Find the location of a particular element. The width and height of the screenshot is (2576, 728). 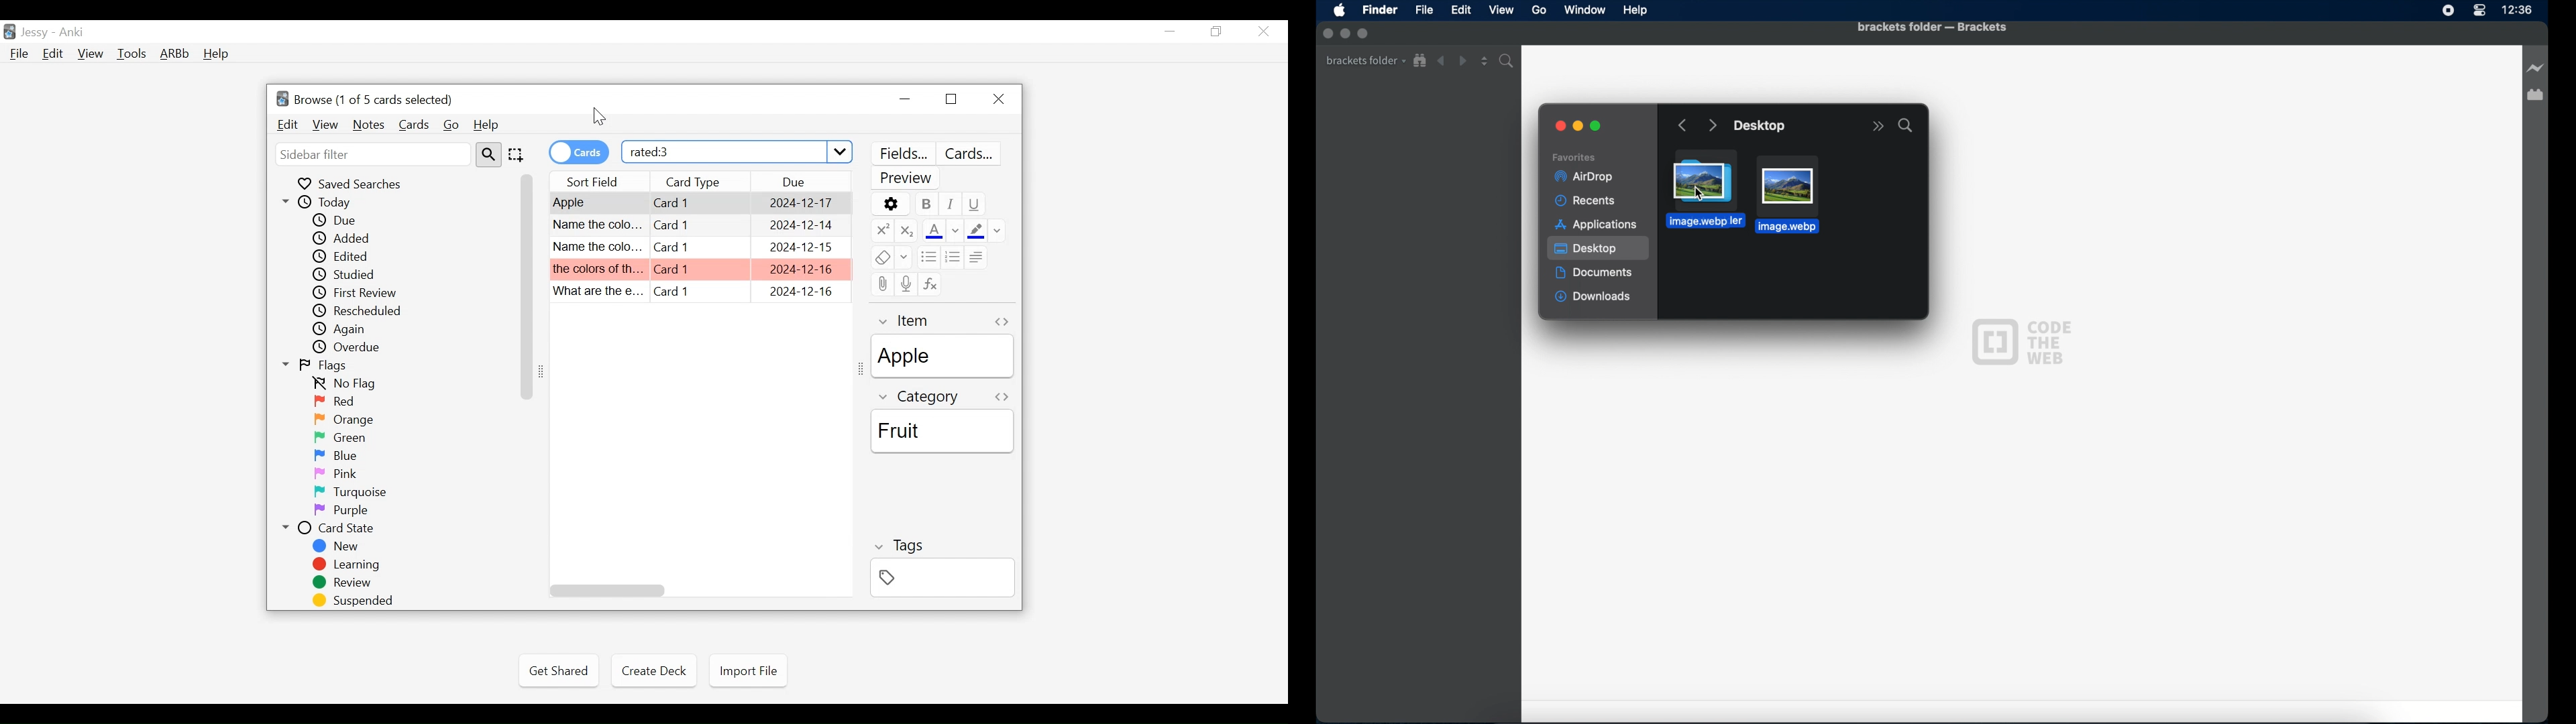

control center is located at coordinates (2479, 11).